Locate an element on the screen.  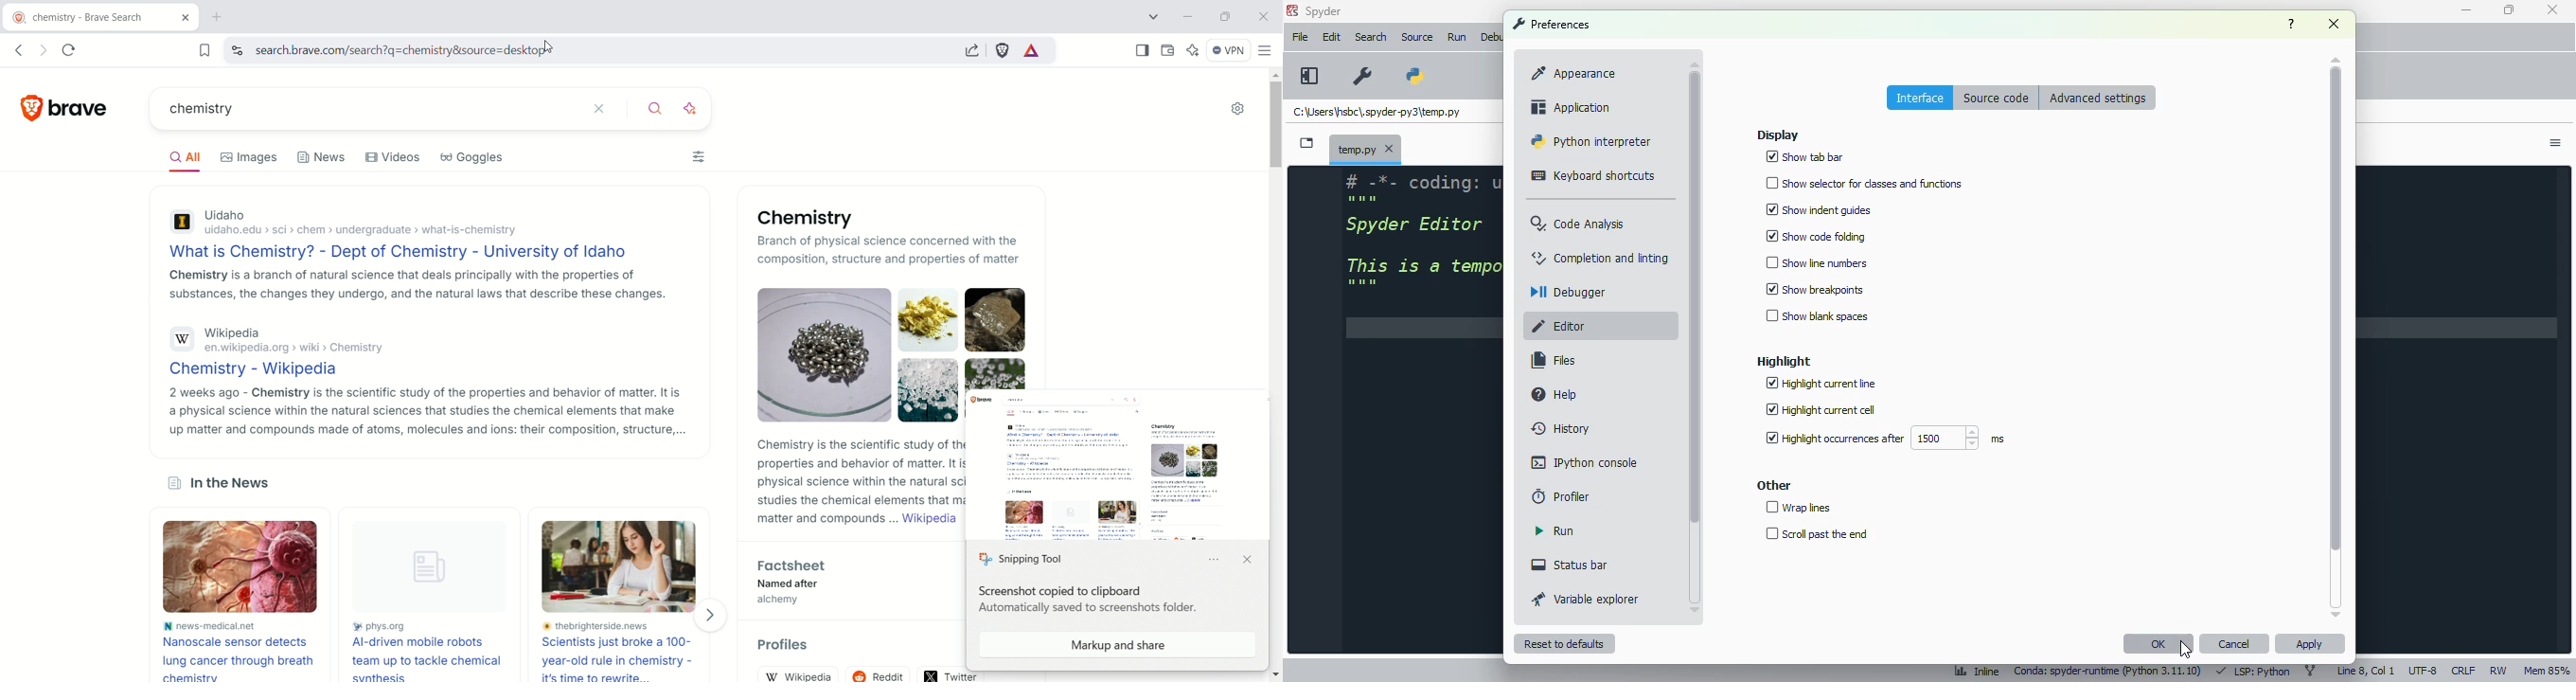
keyboard shortcuts is located at coordinates (1595, 175).